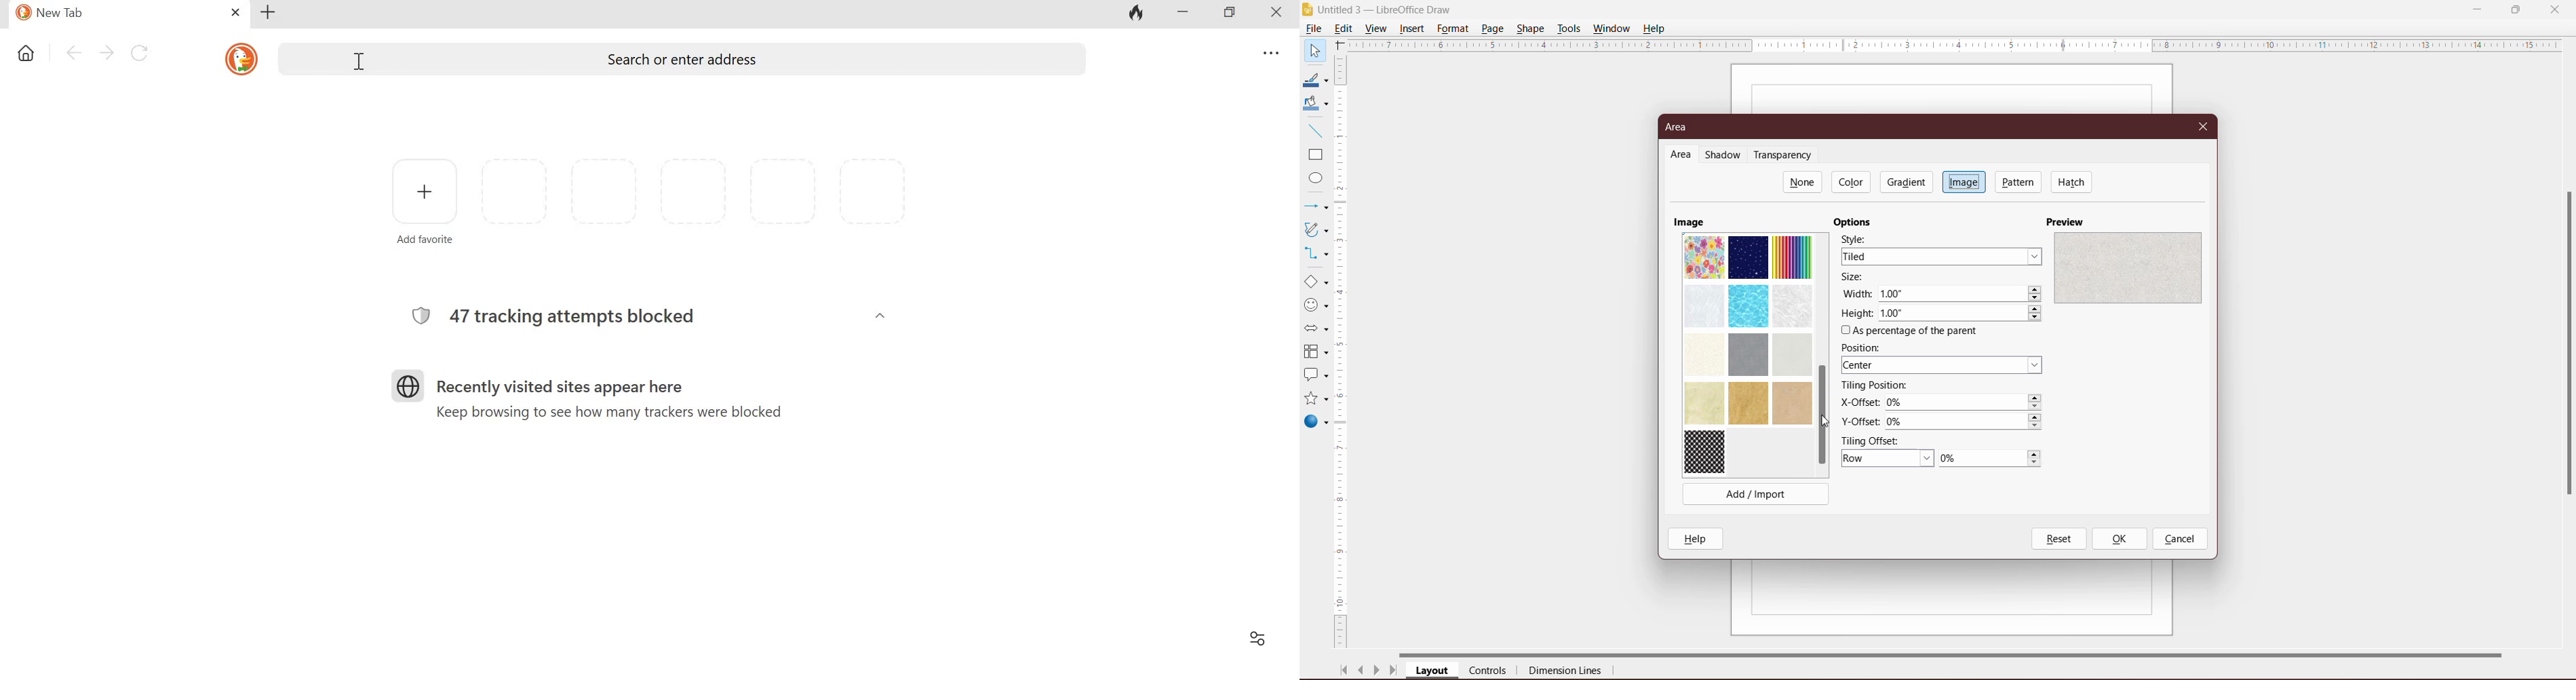 This screenshot has width=2576, height=700. I want to click on globe icon, so click(408, 385).